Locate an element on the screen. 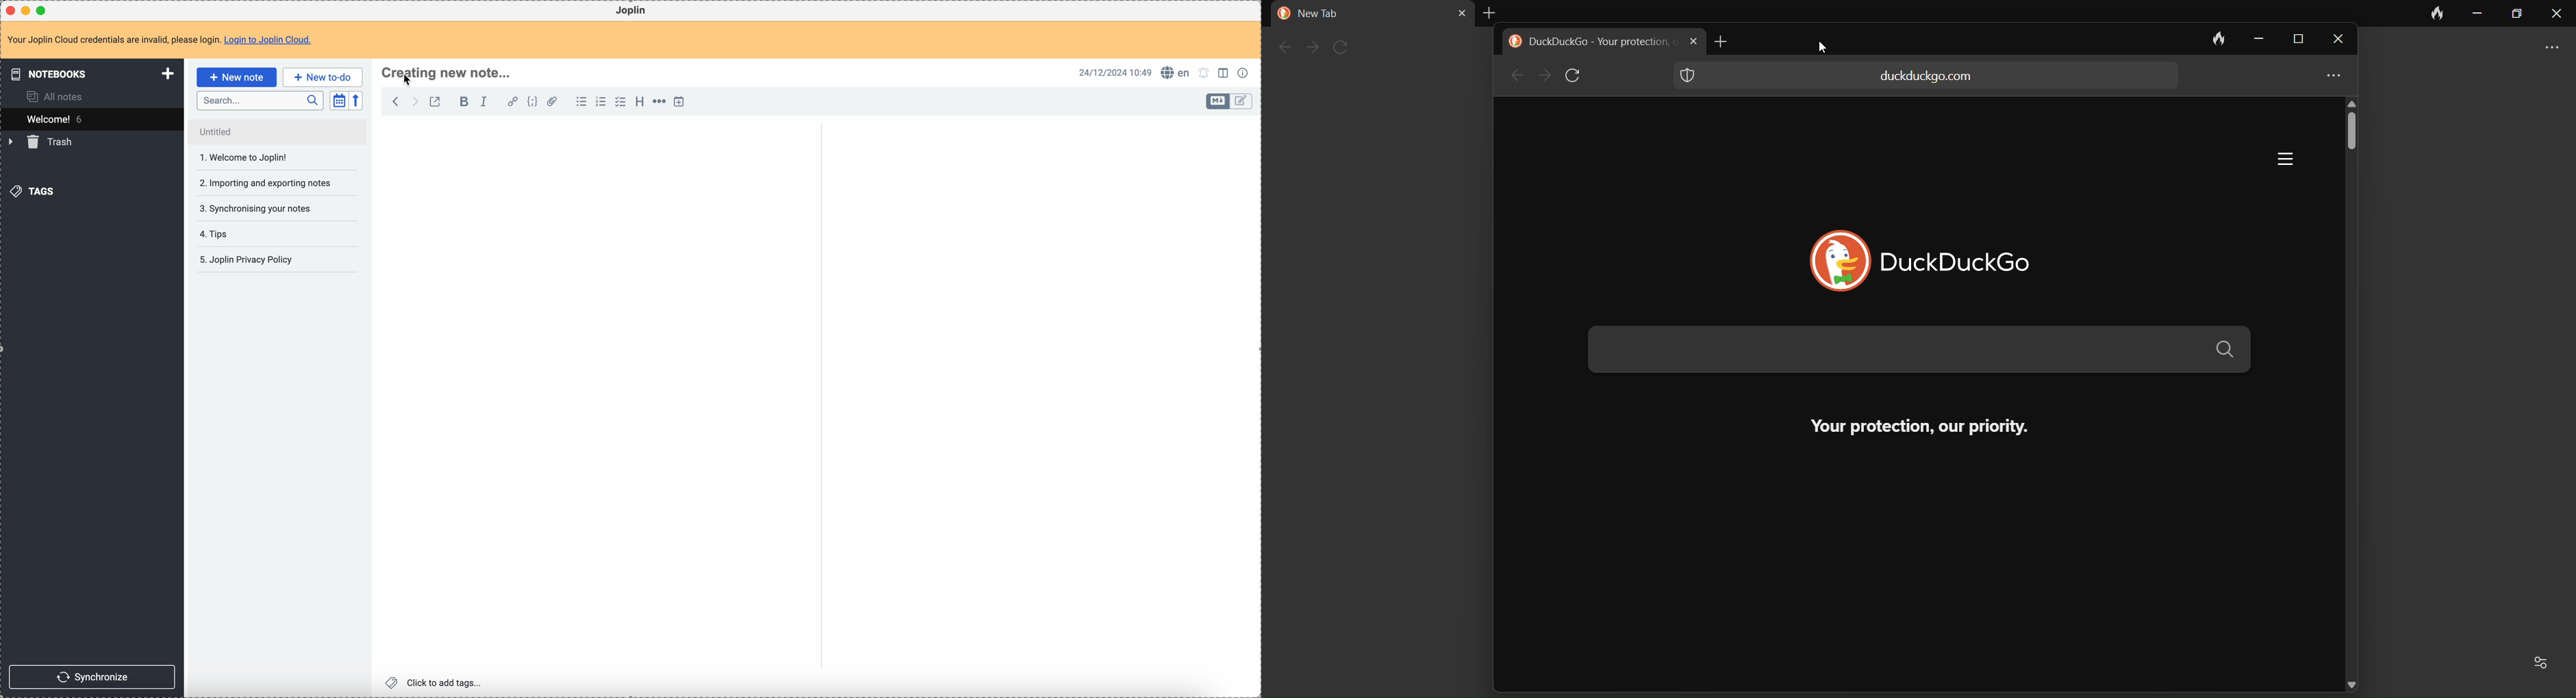 The image size is (2576, 700). cursor is located at coordinates (1826, 51).